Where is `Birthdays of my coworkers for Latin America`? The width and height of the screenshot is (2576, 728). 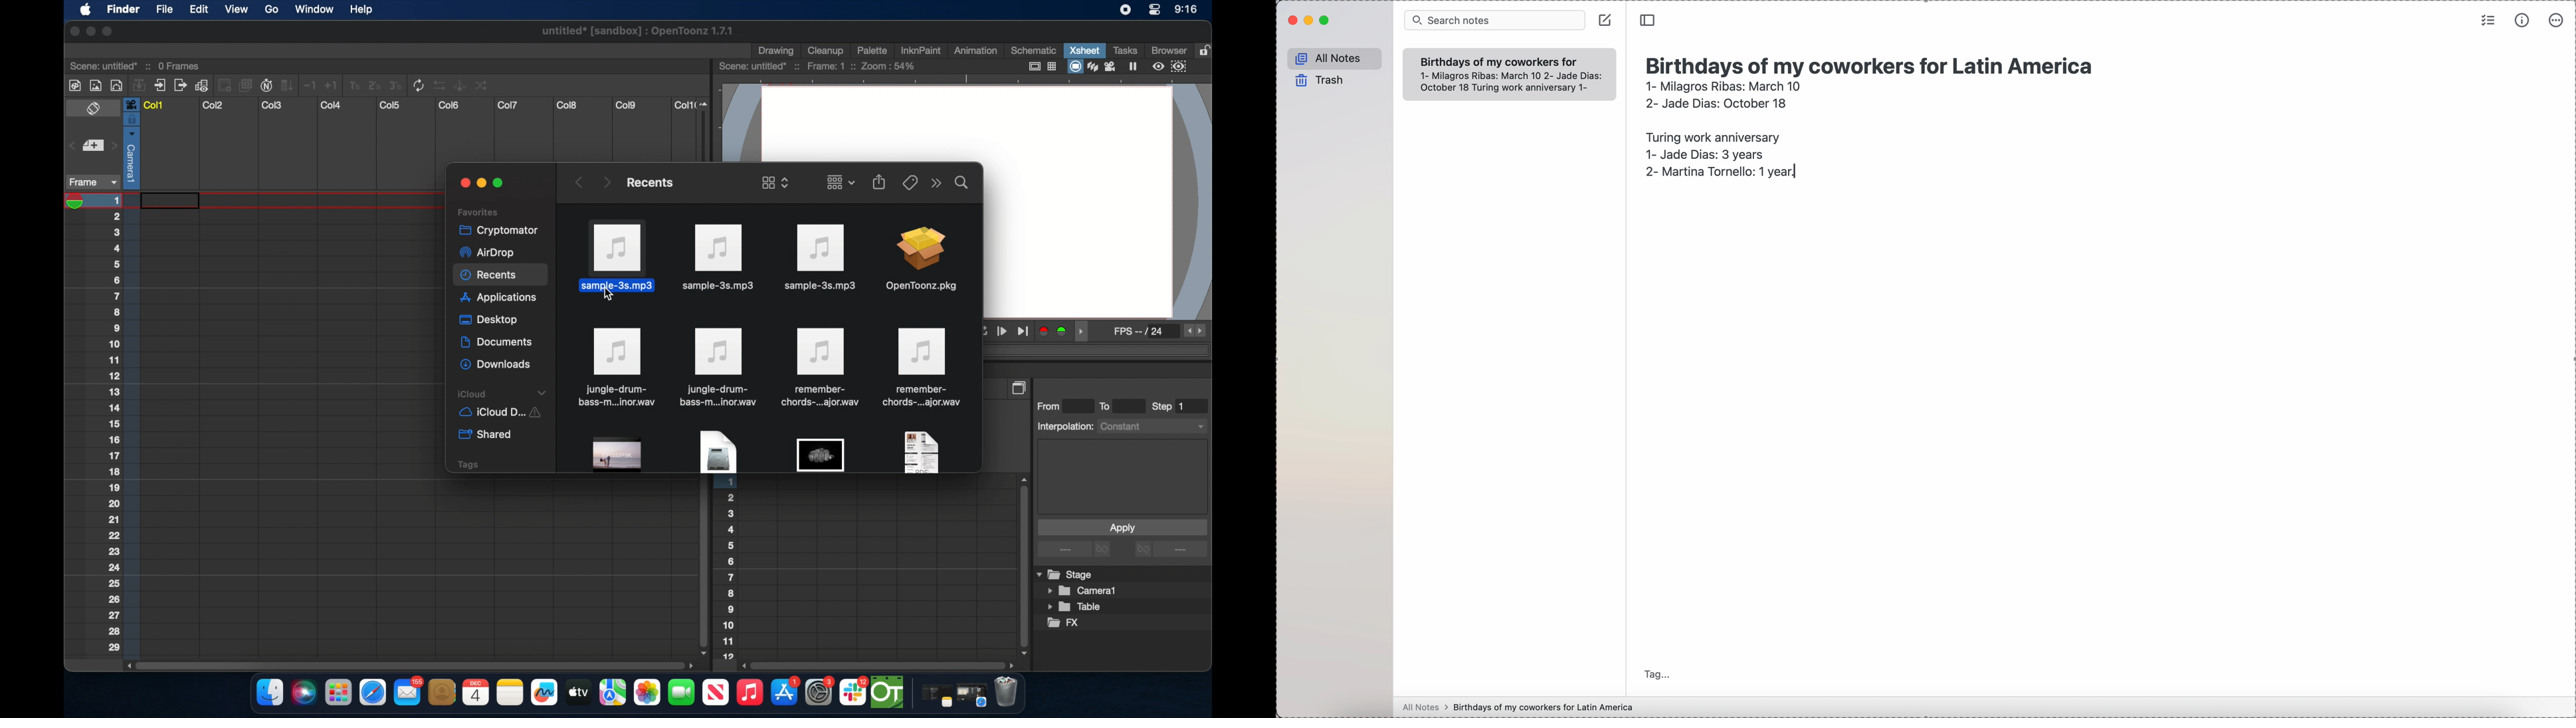
Birthdays of my coworkers for Latin America is located at coordinates (1498, 60).